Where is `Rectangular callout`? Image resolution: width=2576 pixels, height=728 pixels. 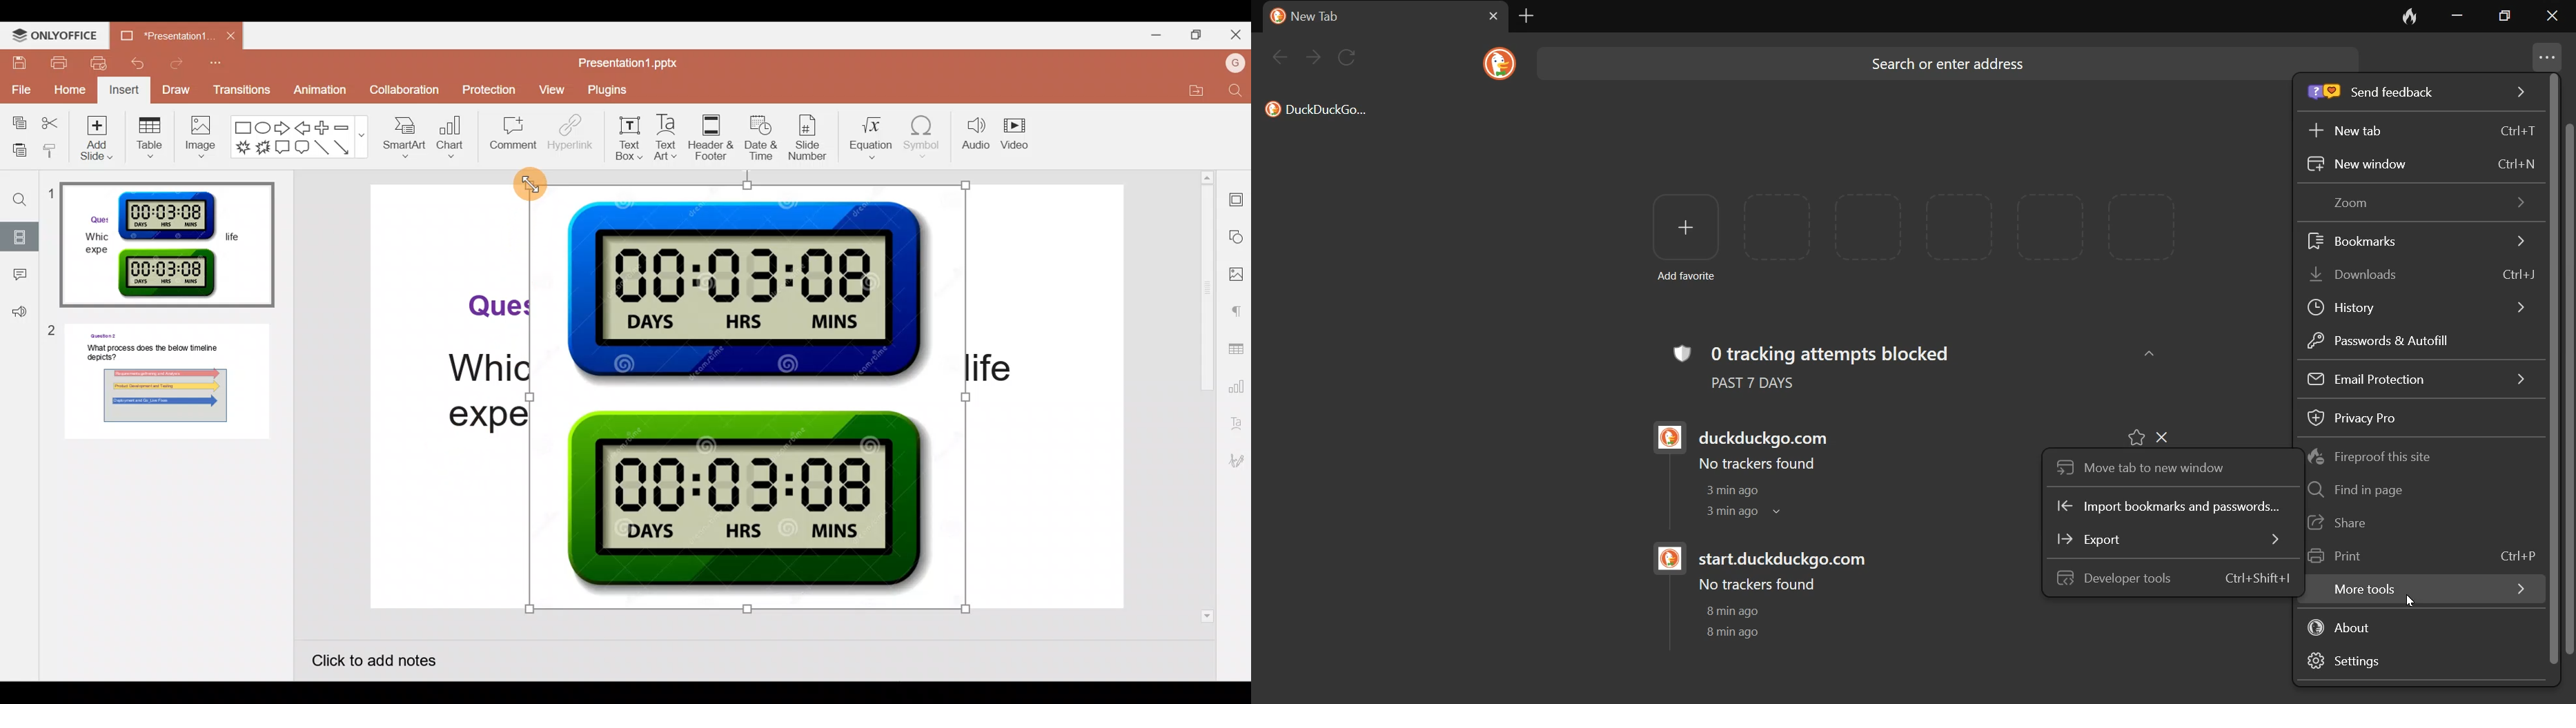
Rectangular callout is located at coordinates (283, 150).